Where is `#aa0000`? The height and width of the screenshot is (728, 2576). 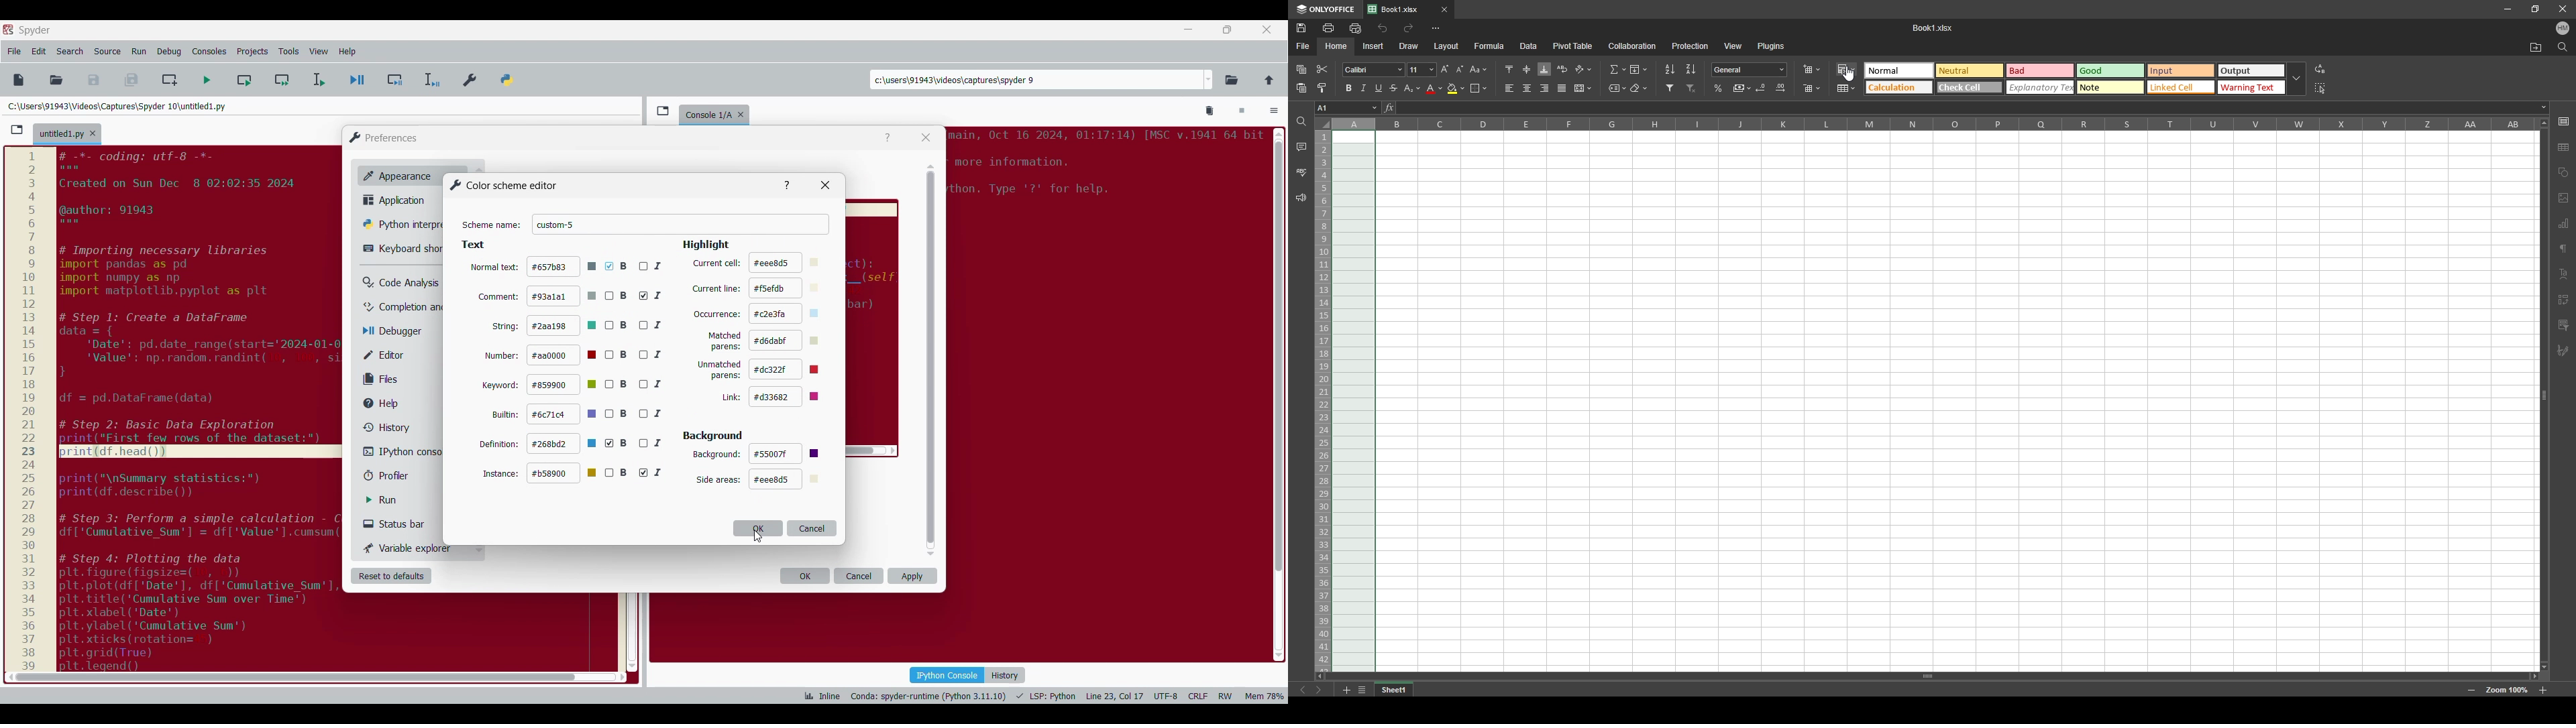
#aa0000 is located at coordinates (564, 355).